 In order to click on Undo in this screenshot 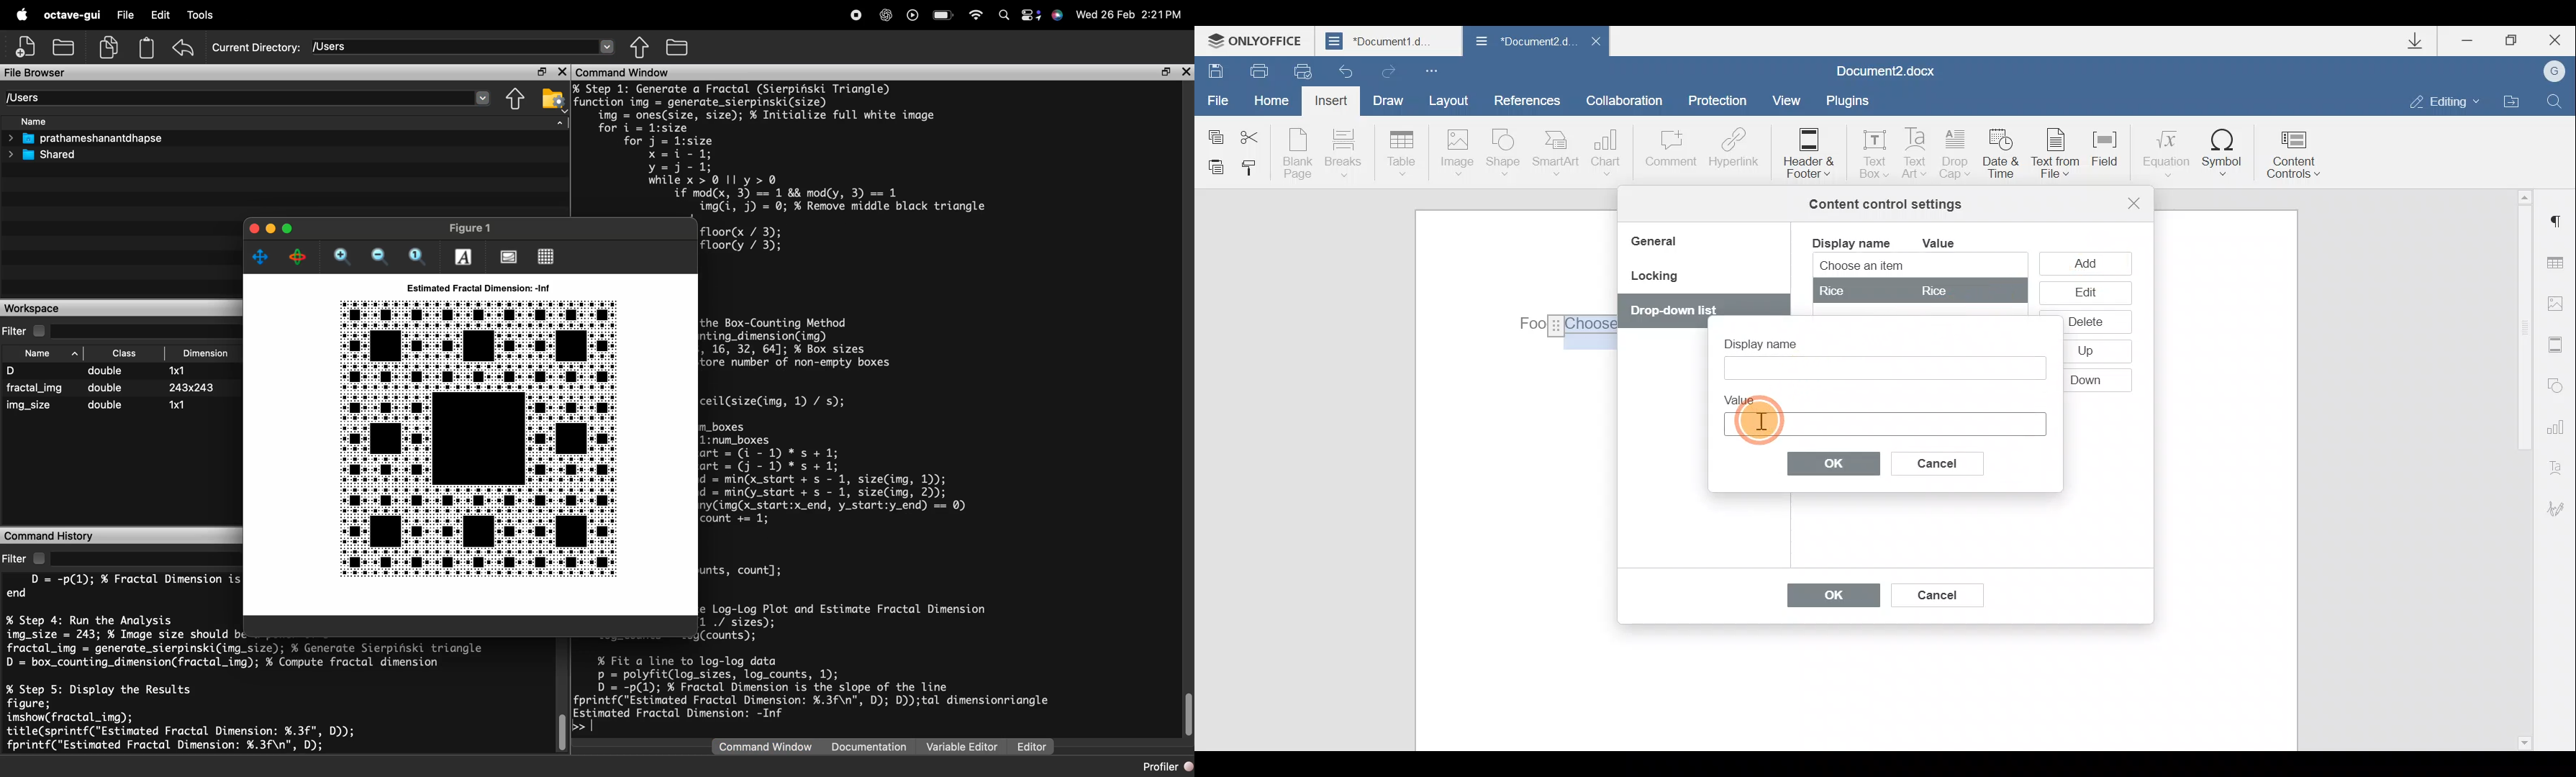, I will do `click(1347, 67)`.